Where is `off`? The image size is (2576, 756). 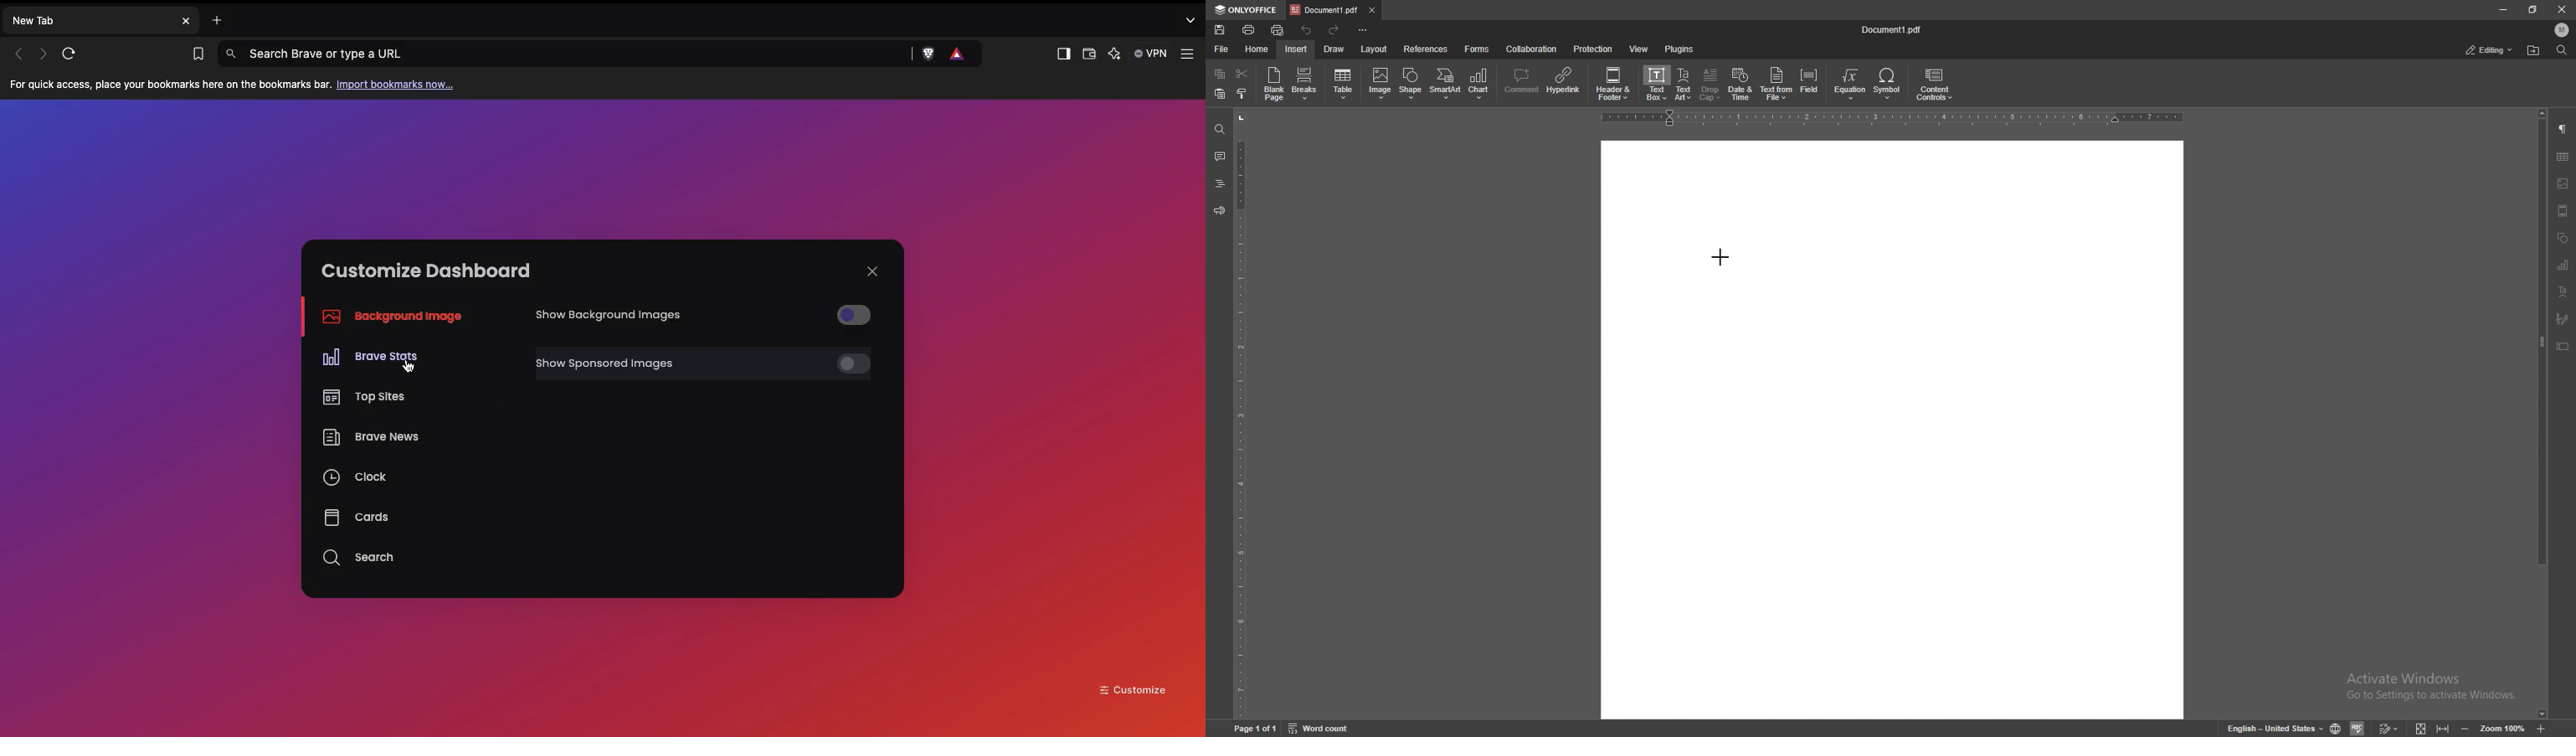 off is located at coordinates (846, 364).